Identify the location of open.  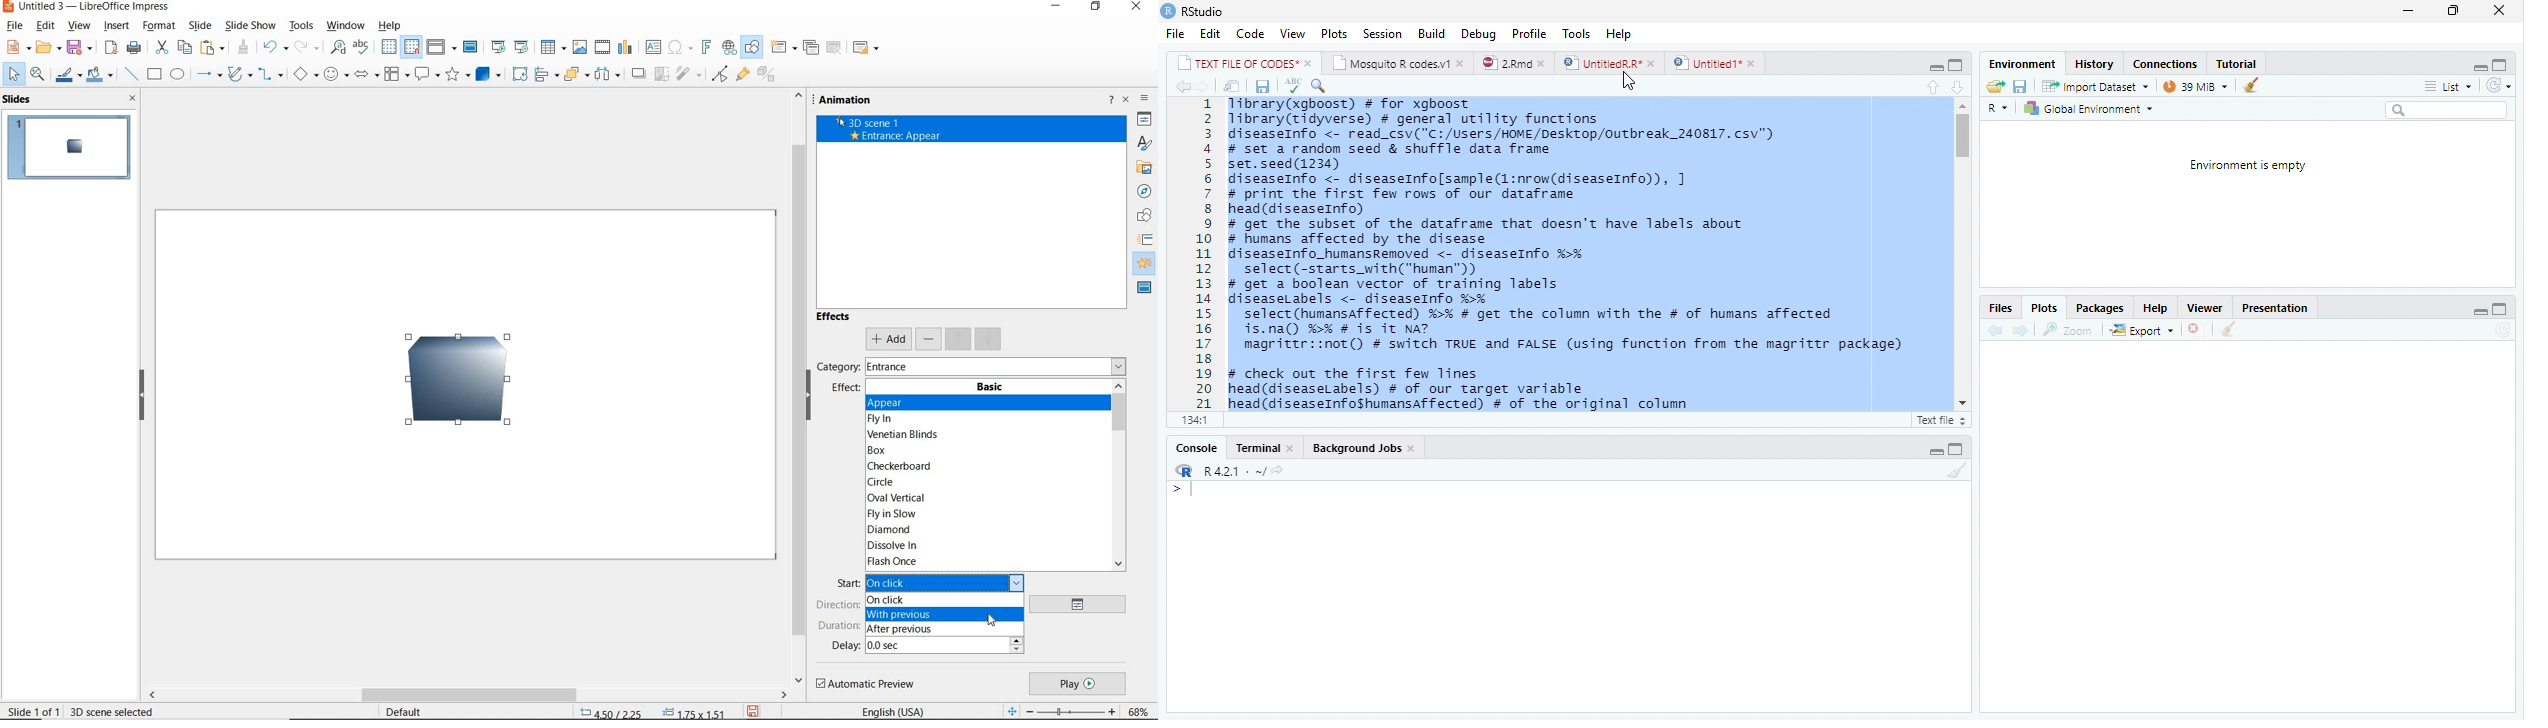
(50, 48).